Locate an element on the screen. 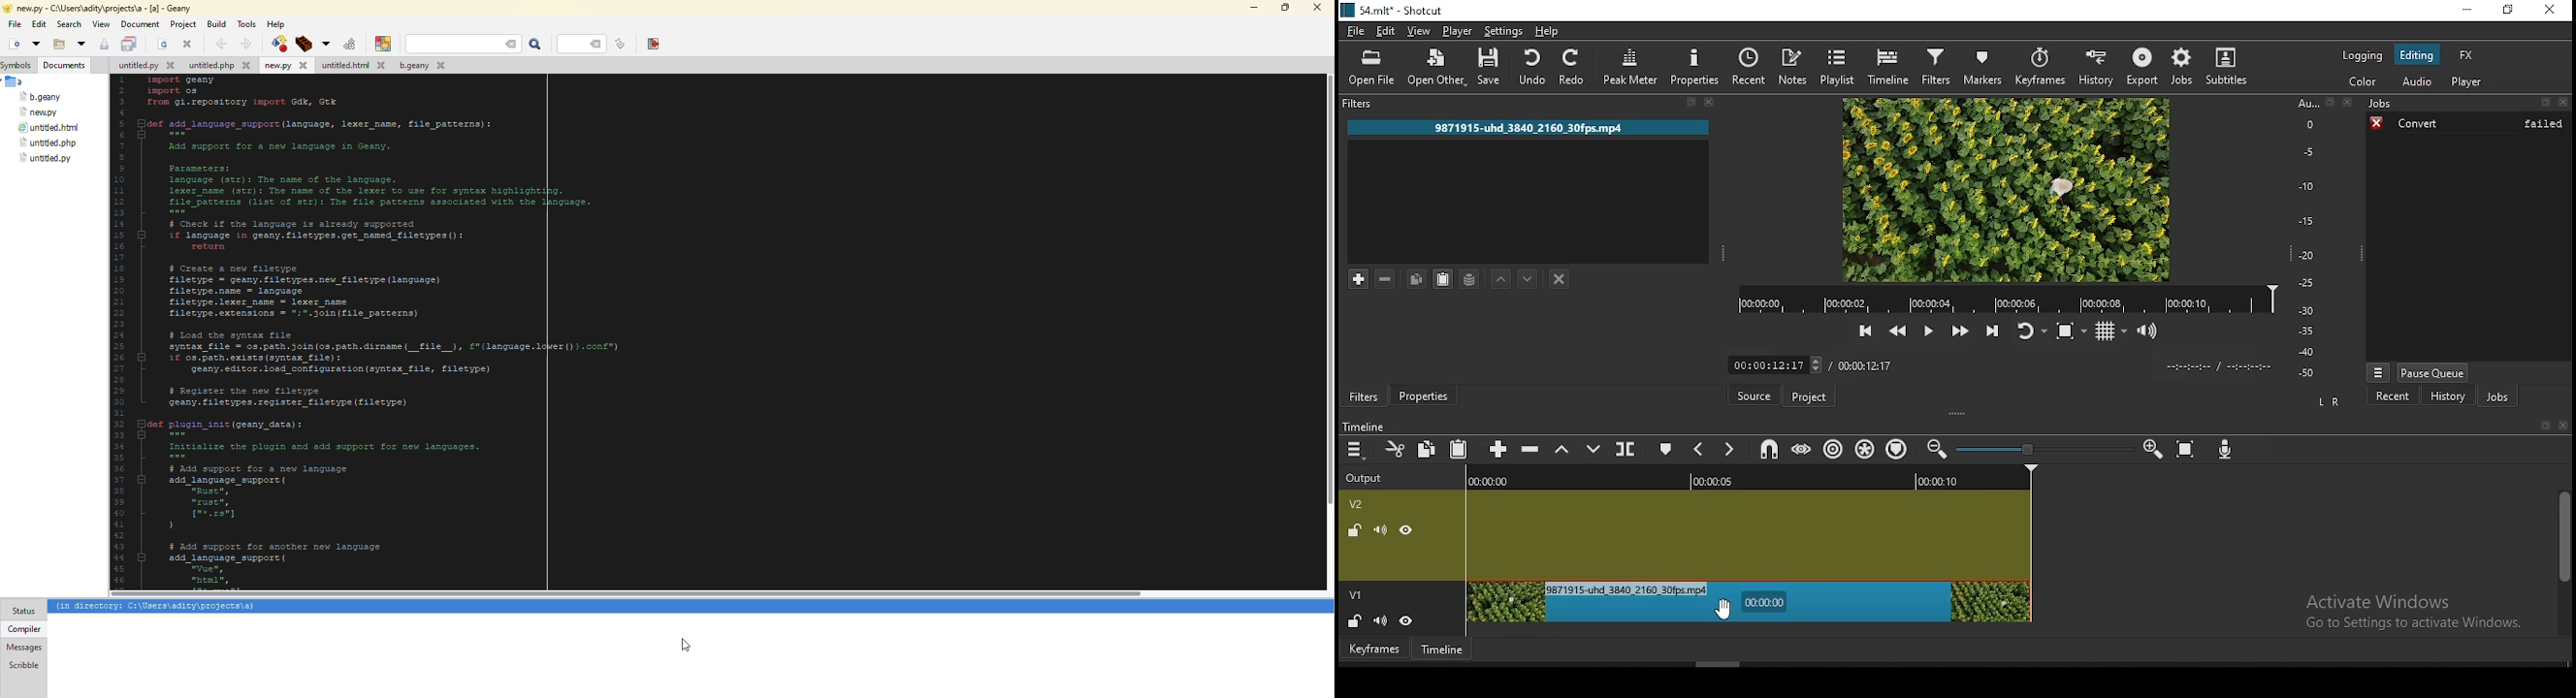 The width and height of the screenshot is (2576, 700). toggle grid display on the player is located at coordinates (2110, 333).